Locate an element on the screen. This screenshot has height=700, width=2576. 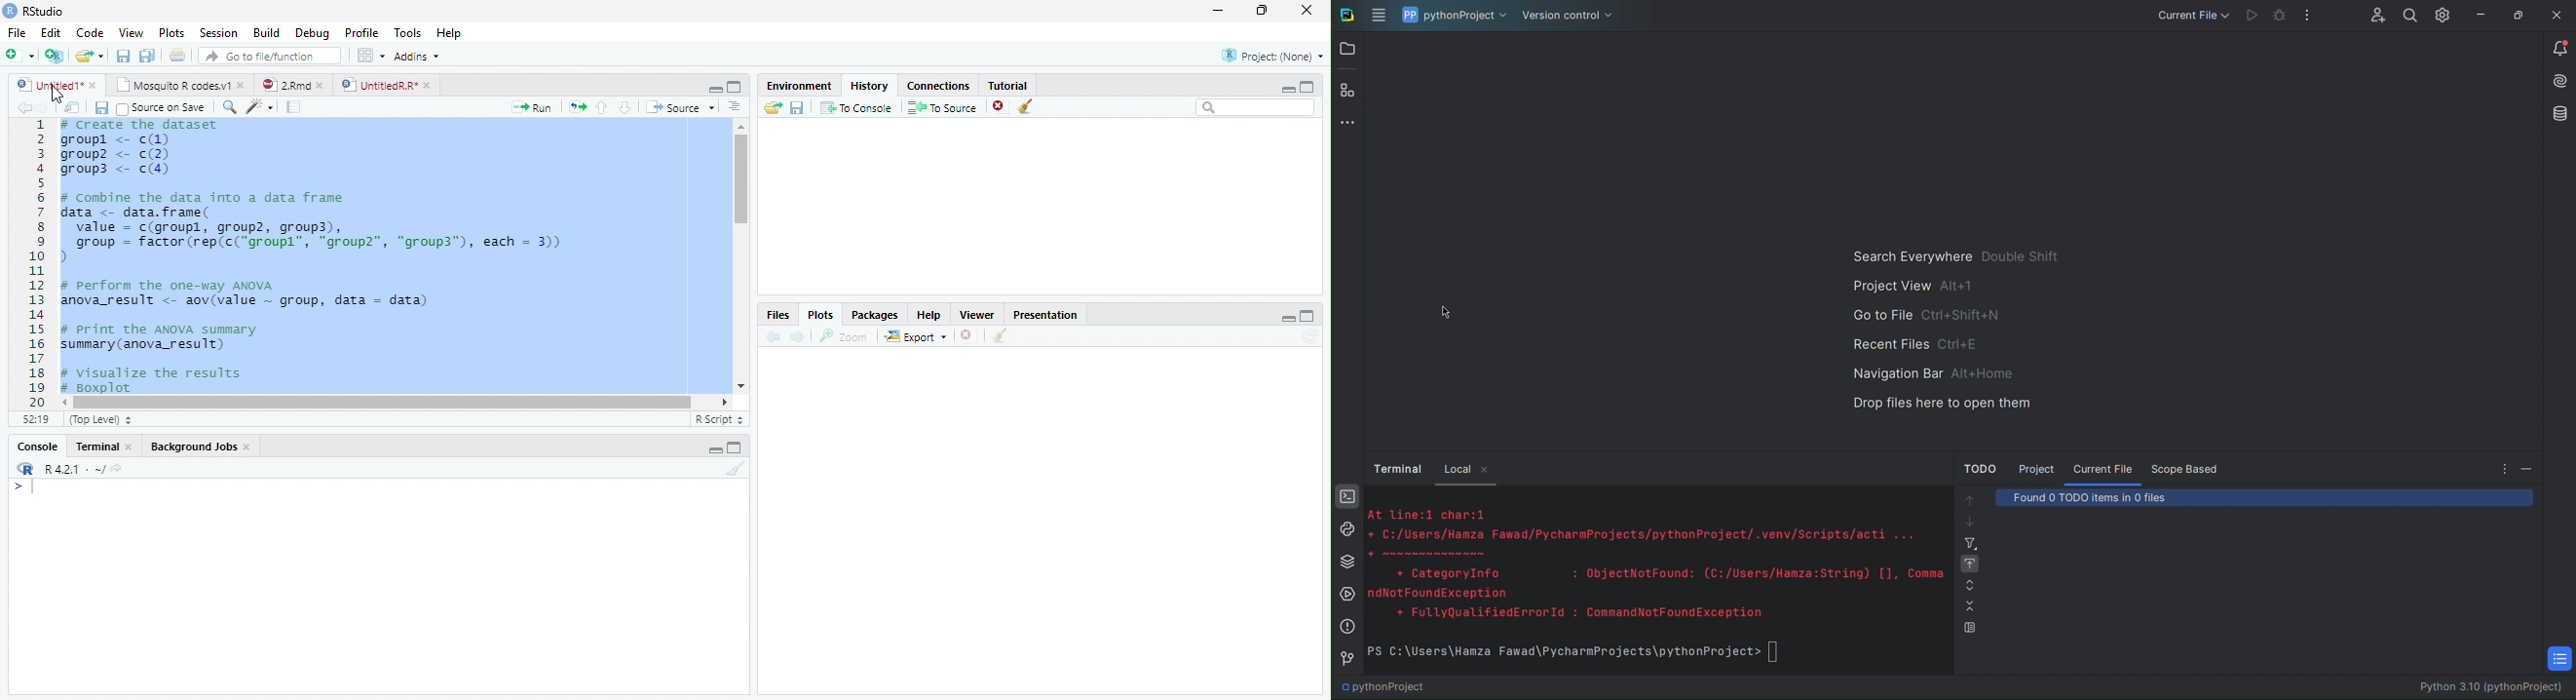
background jobs is located at coordinates (202, 448).